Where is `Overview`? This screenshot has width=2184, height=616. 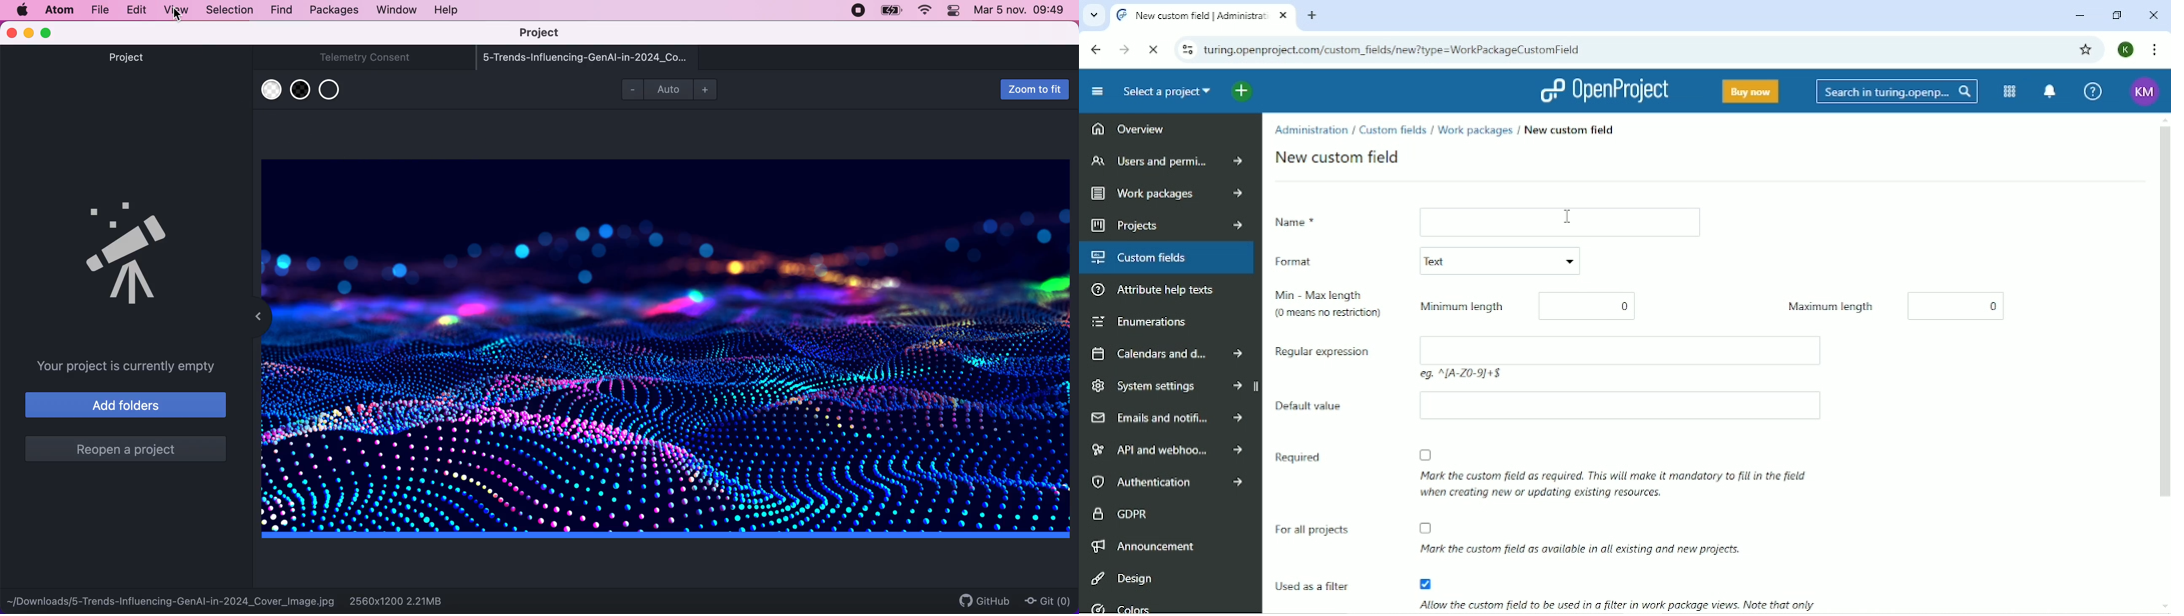 Overview is located at coordinates (1128, 127).